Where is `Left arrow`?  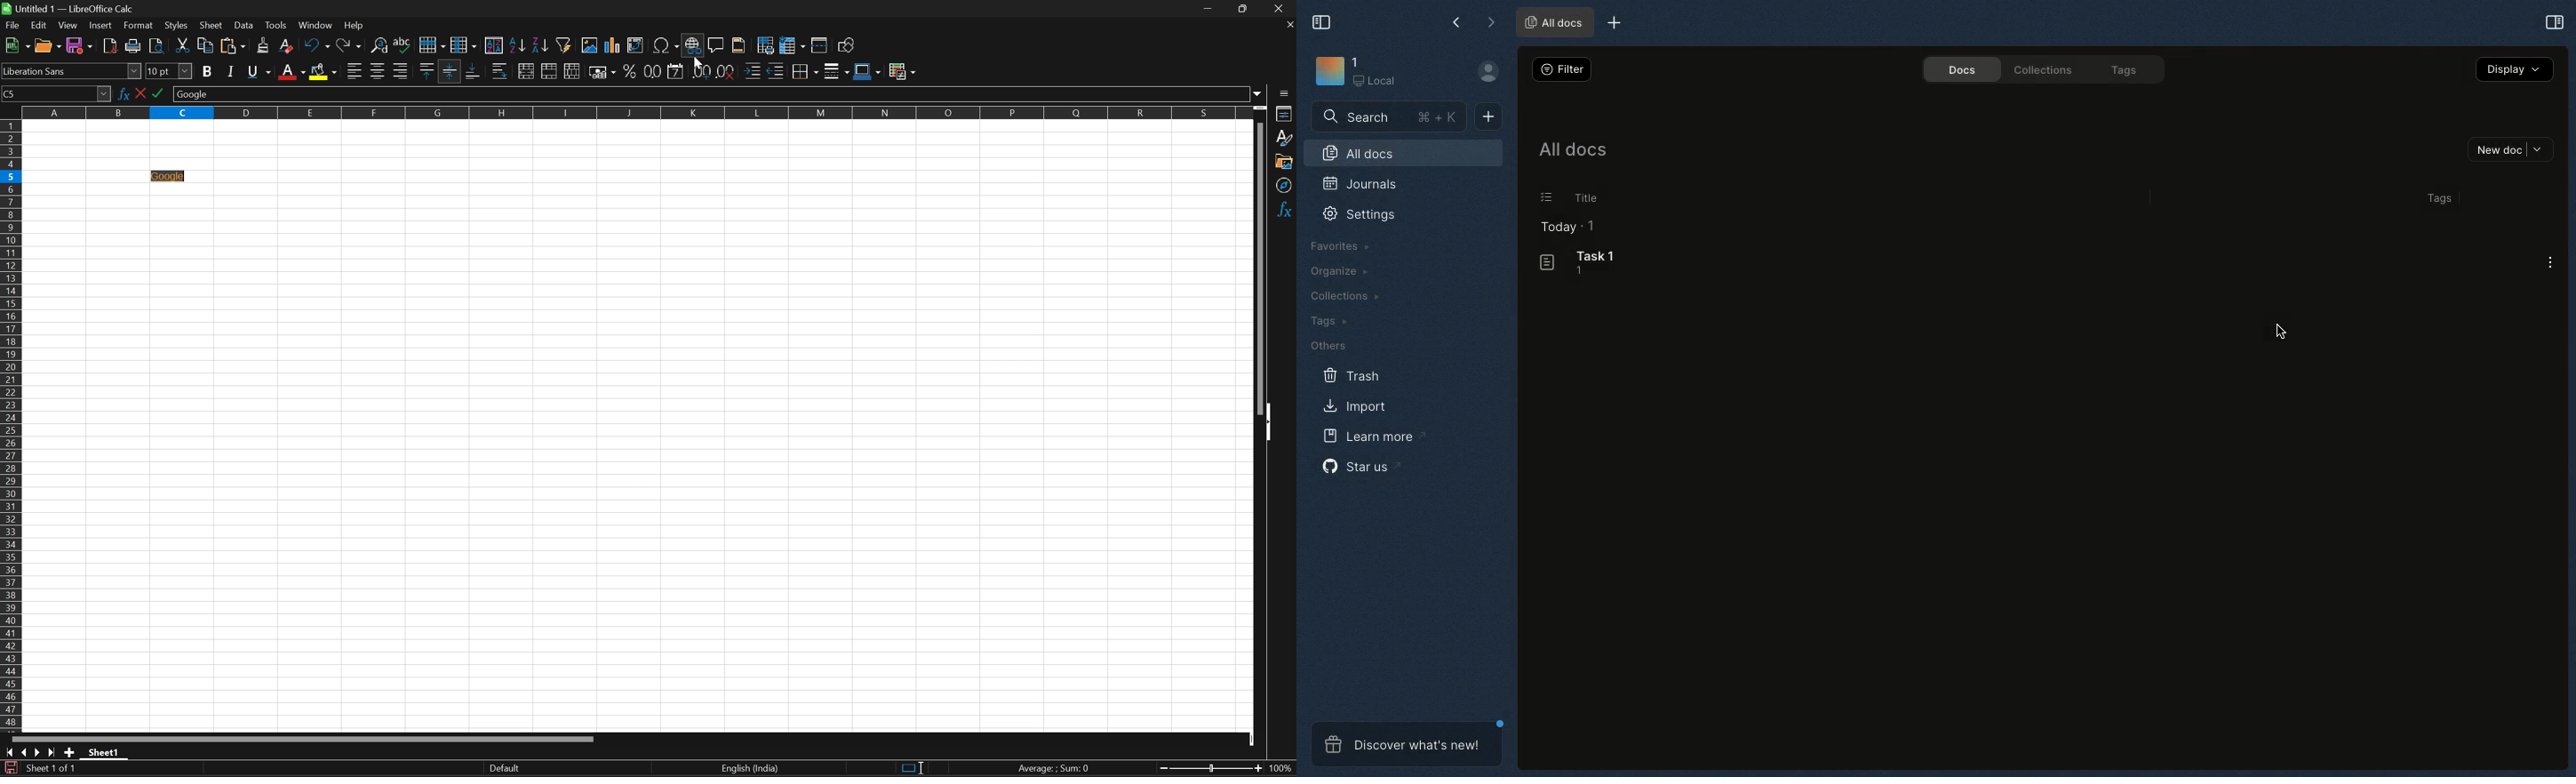
Left arrow is located at coordinates (1458, 20).